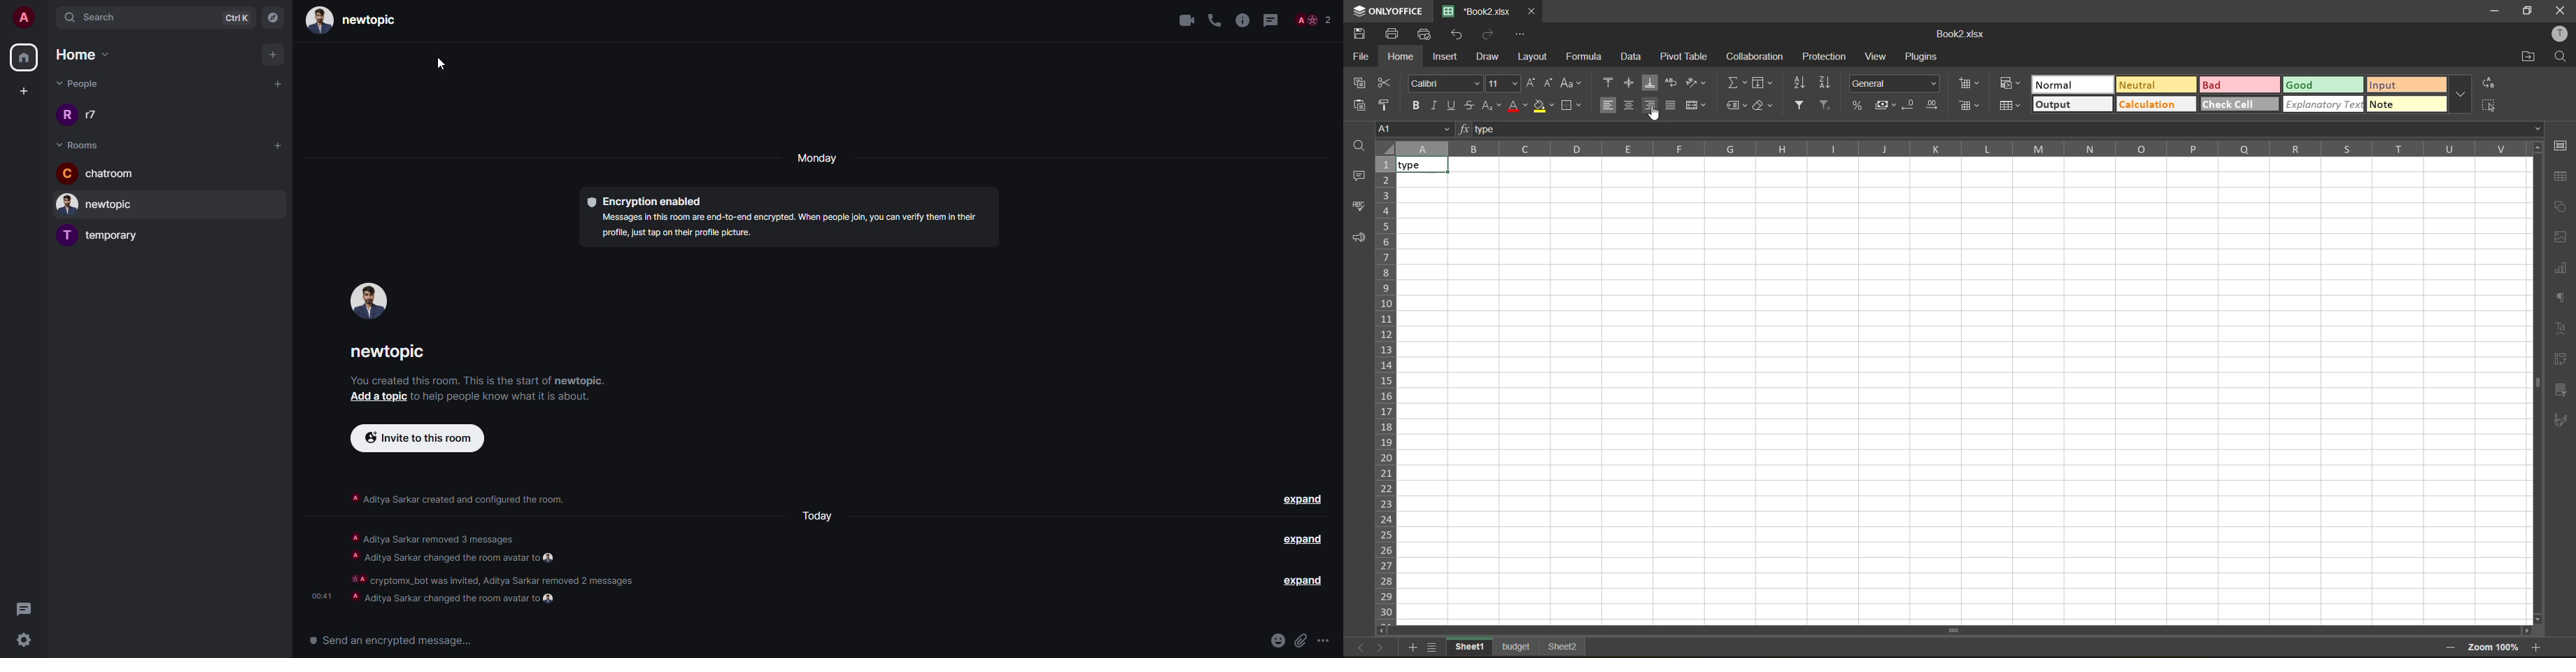 The height and width of the screenshot is (672, 2576). Describe the element at coordinates (2537, 618) in the screenshot. I see `move down` at that location.